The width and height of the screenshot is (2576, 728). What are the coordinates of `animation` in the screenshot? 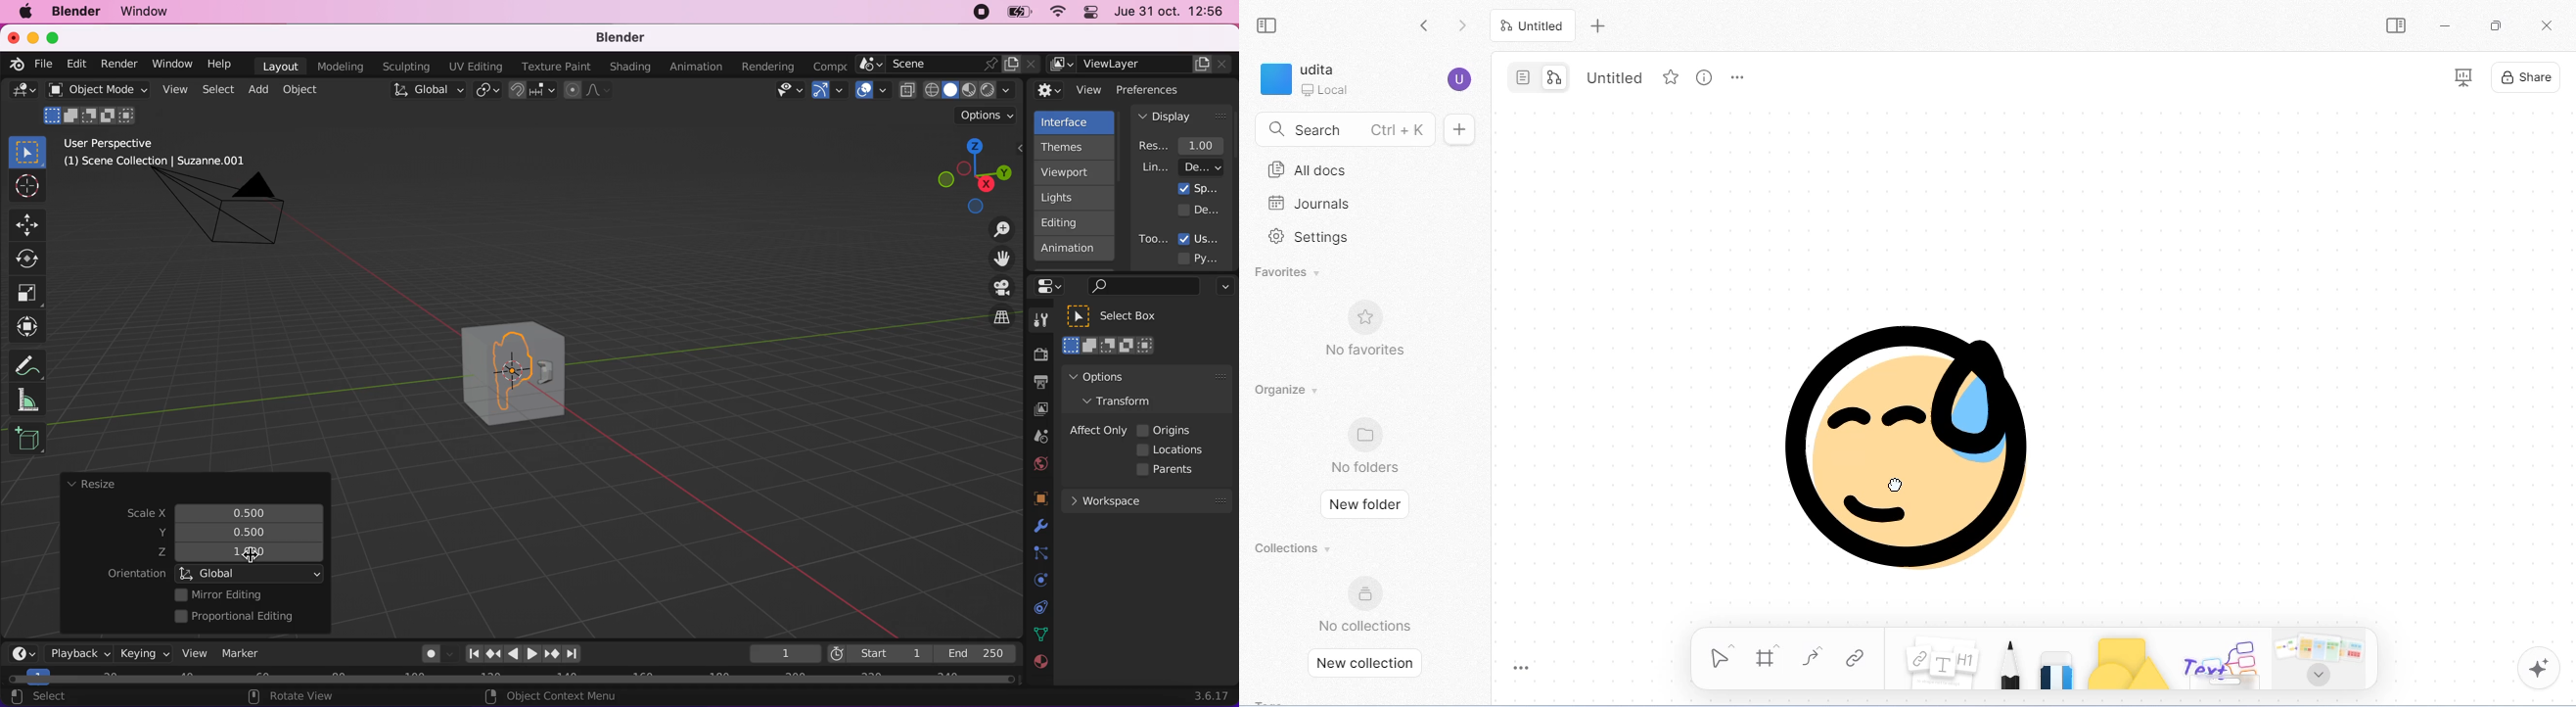 It's located at (1075, 252).